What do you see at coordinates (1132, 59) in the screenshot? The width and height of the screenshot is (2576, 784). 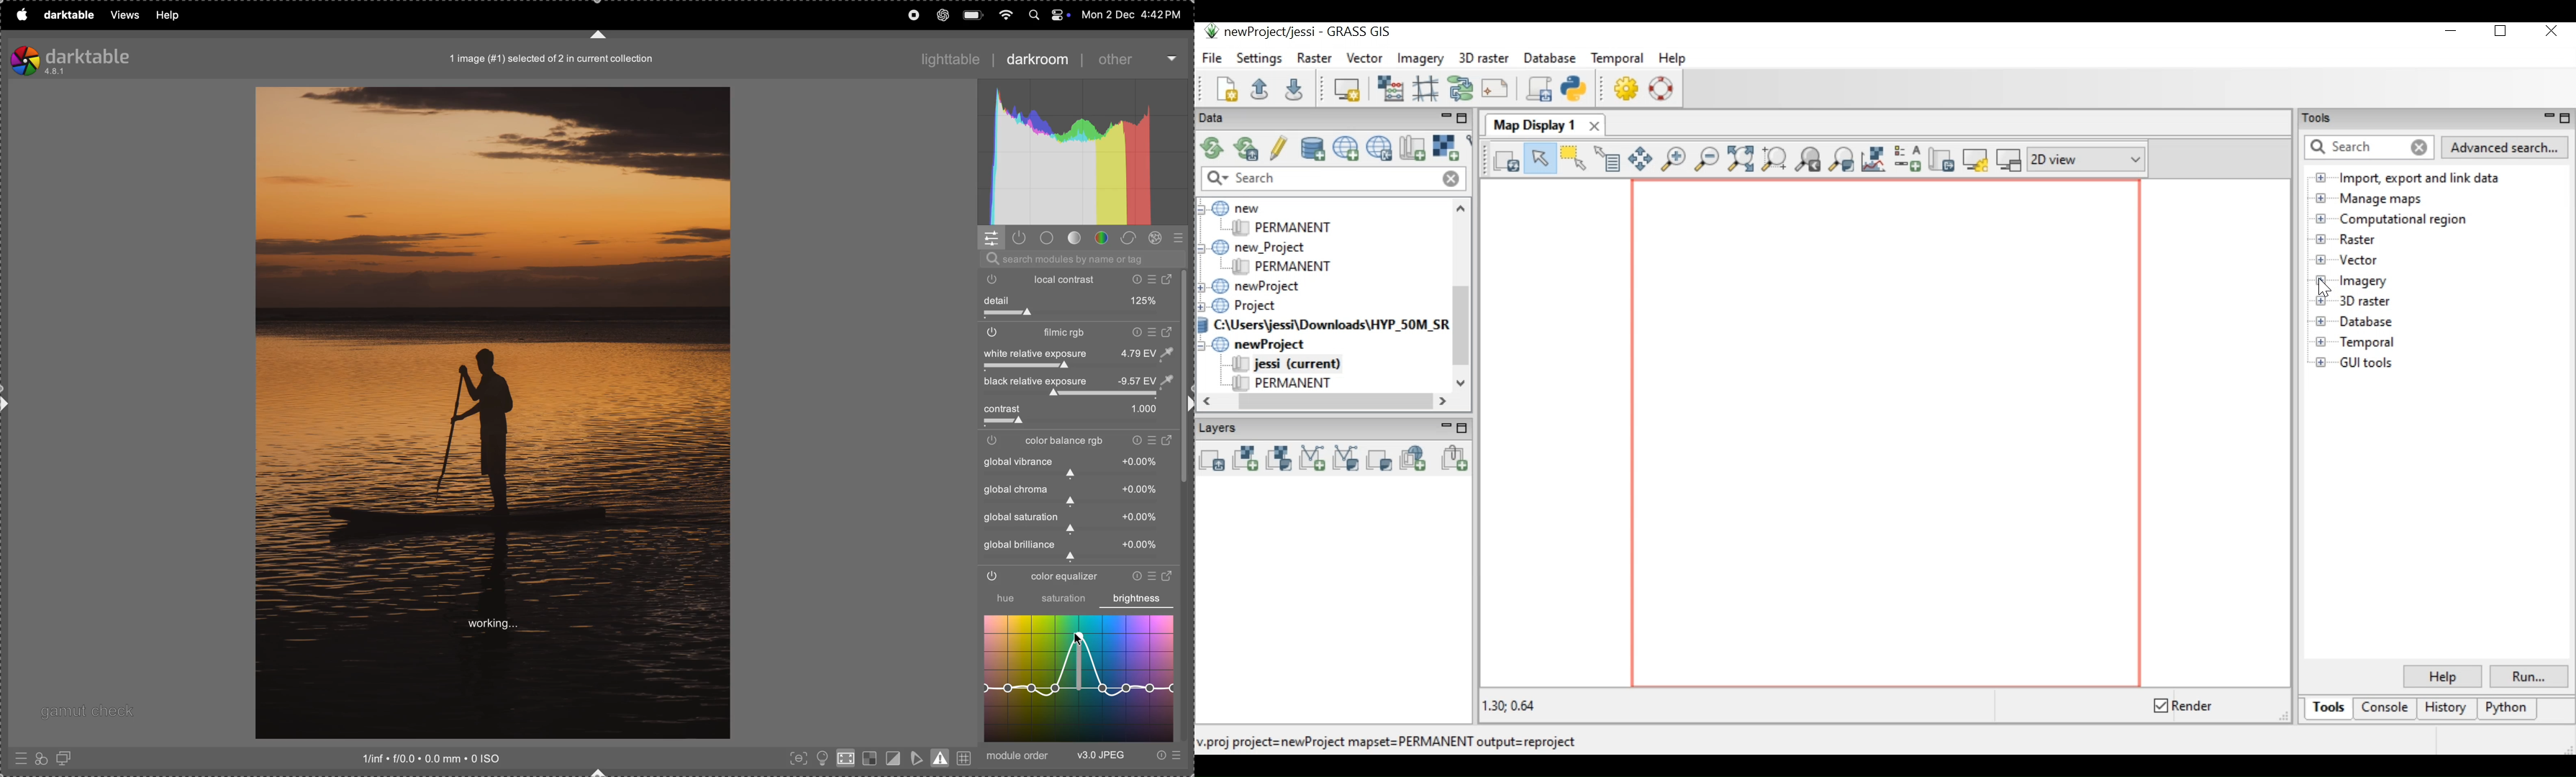 I see `other` at bounding box center [1132, 59].